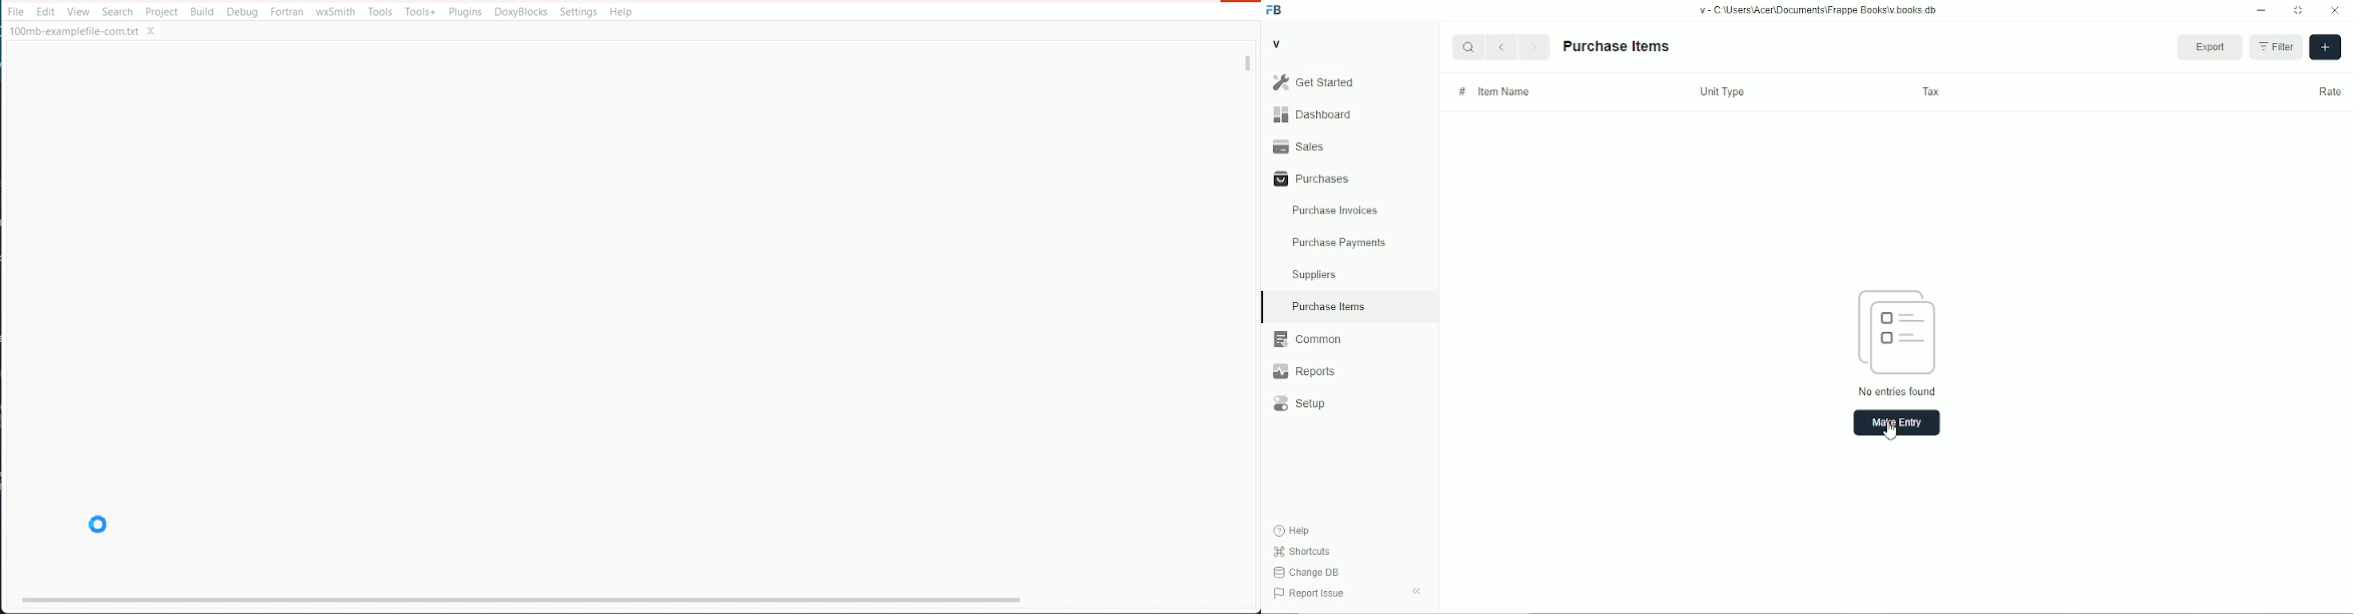  What do you see at coordinates (1299, 146) in the screenshot?
I see `sales` at bounding box center [1299, 146].